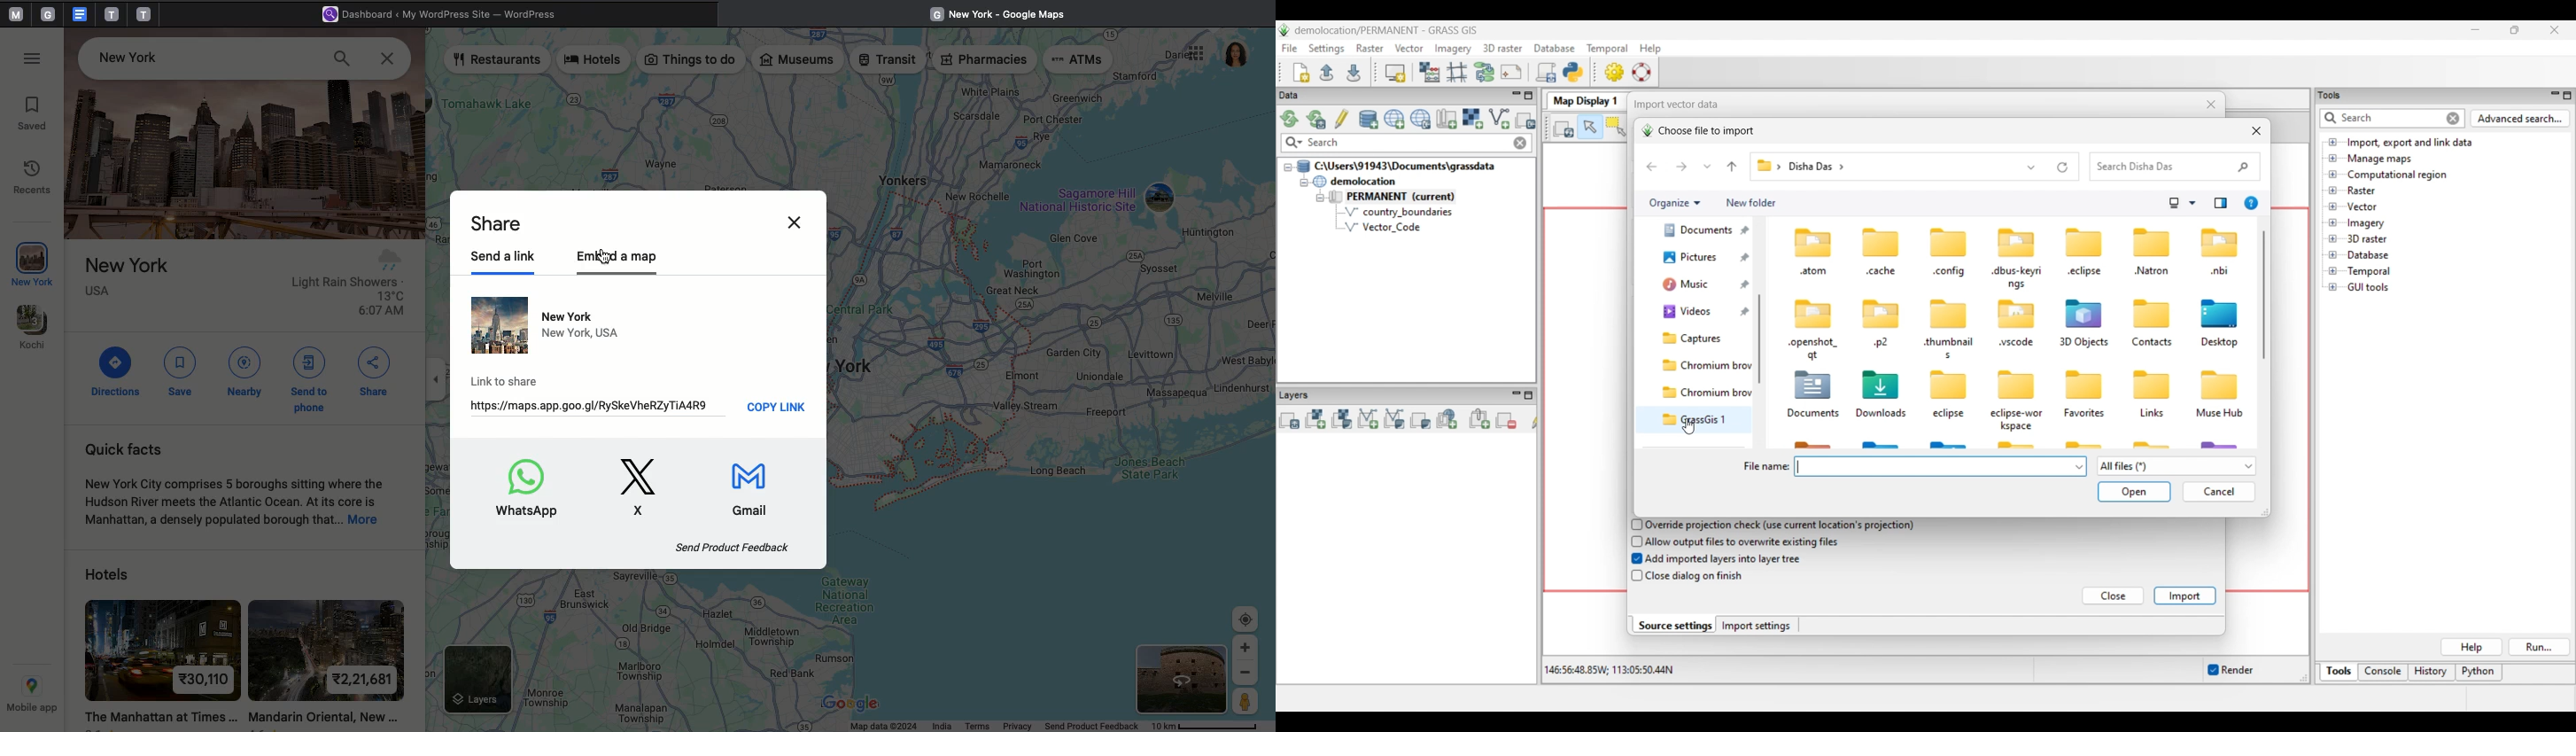 Image resolution: width=2576 pixels, height=756 pixels. Describe the element at coordinates (1516, 395) in the screenshot. I see `Minimize Layers panel` at that location.